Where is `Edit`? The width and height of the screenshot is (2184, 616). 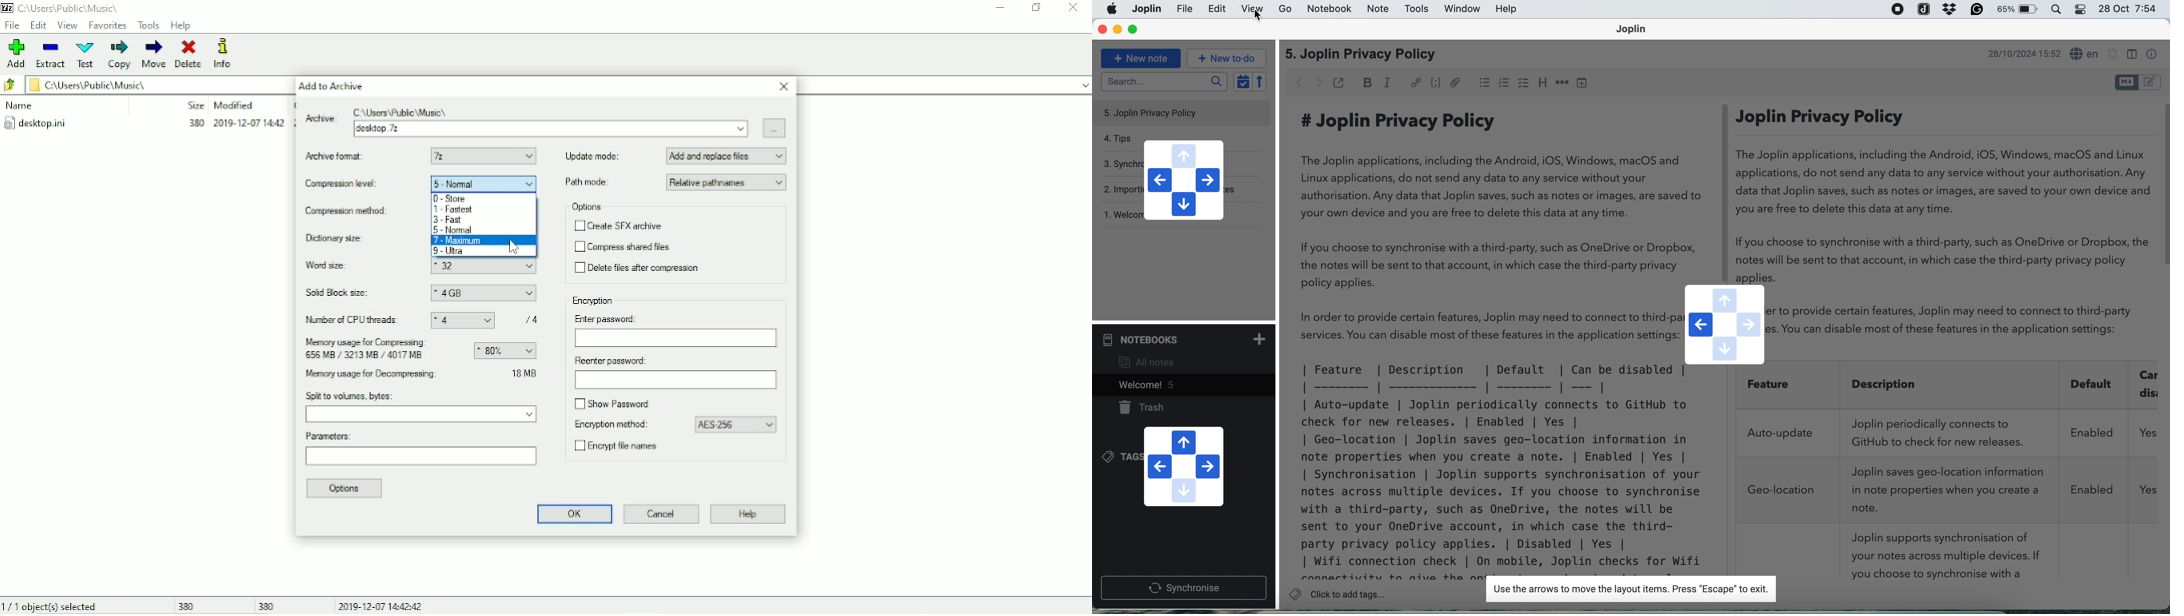 Edit is located at coordinates (39, 25).